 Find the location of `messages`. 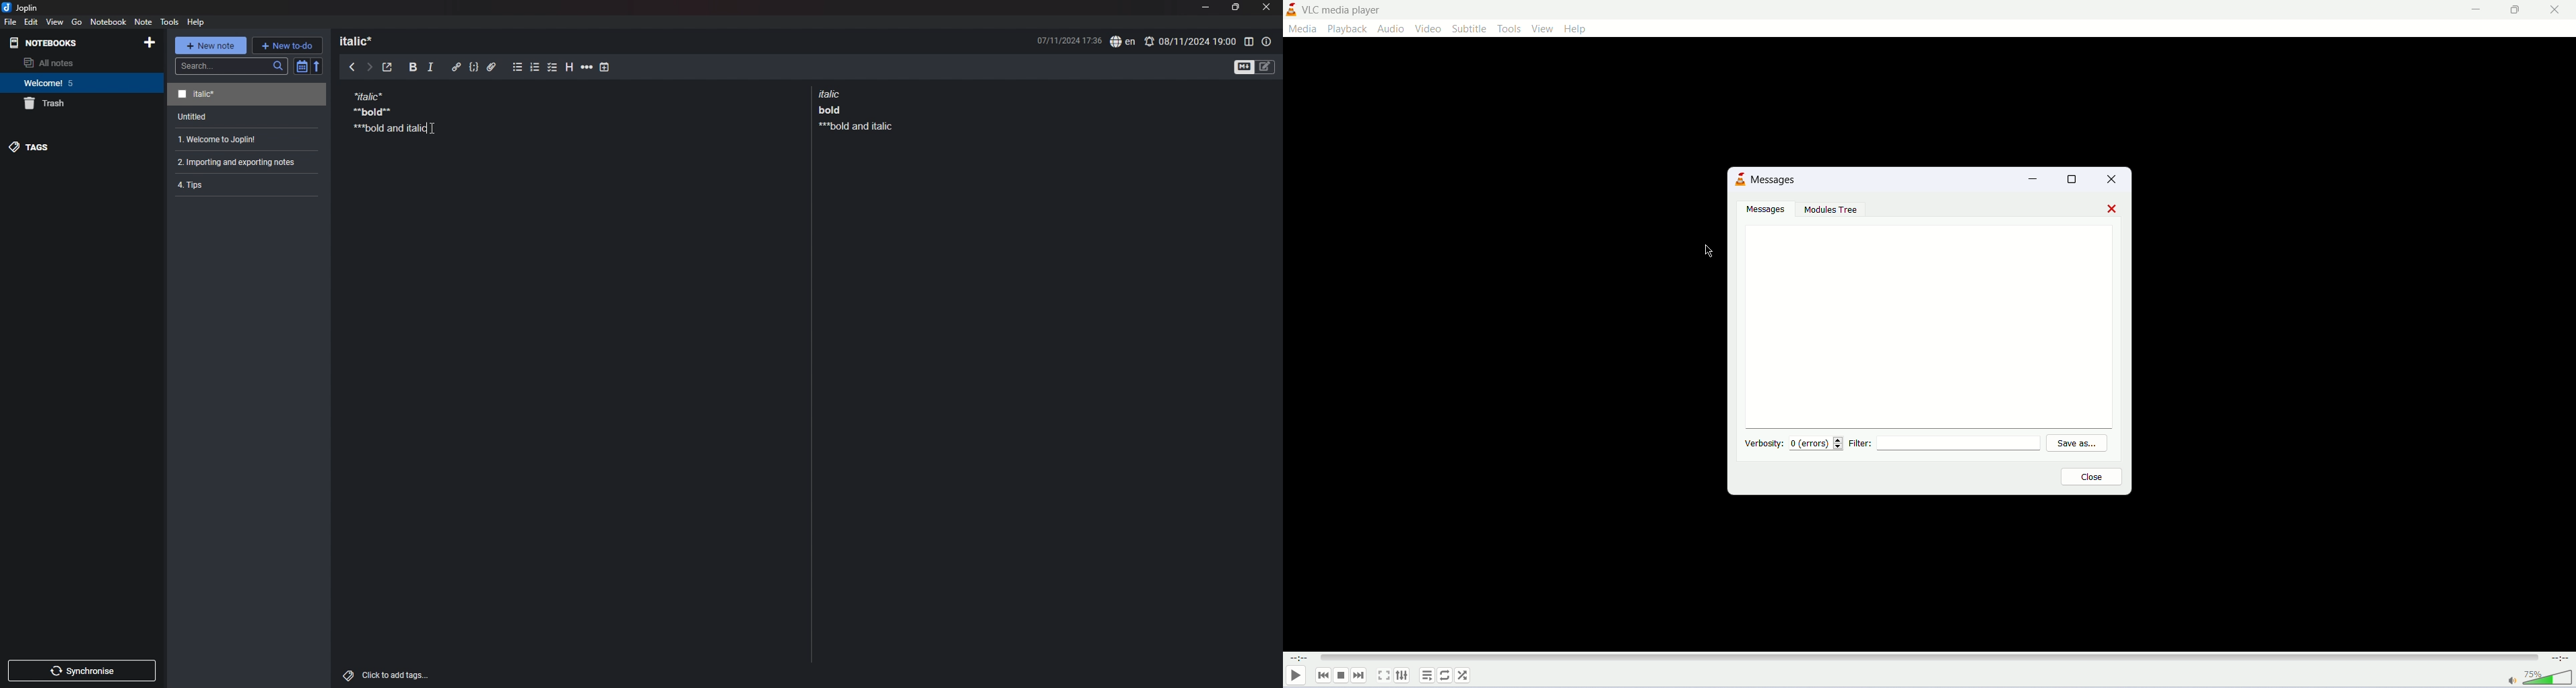

messages is located at coordinates (1926, 323).